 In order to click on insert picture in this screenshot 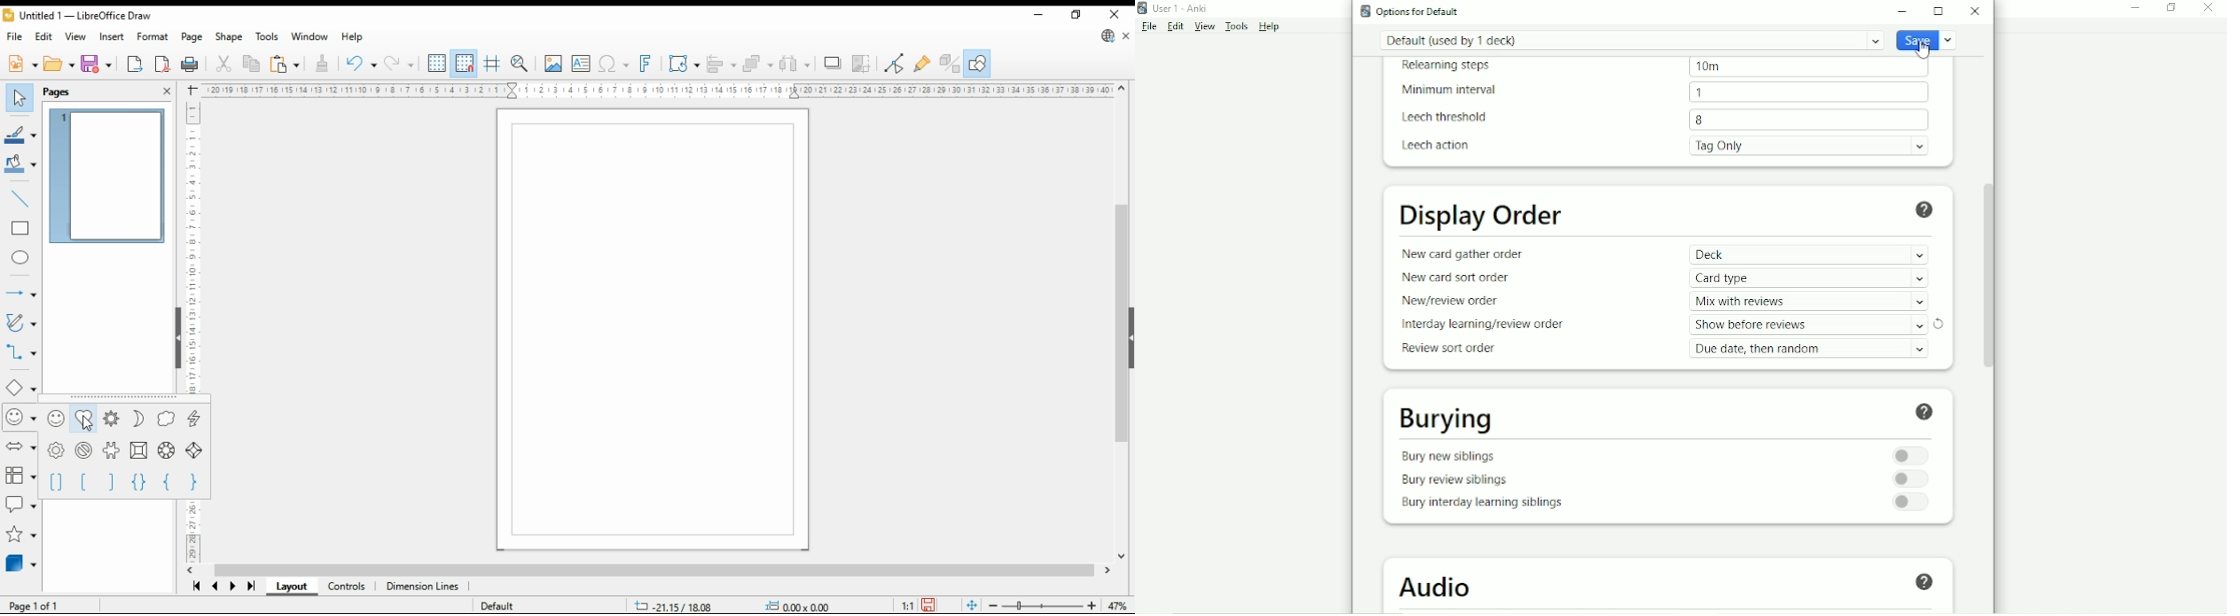, I will do `click(553, 64)`.